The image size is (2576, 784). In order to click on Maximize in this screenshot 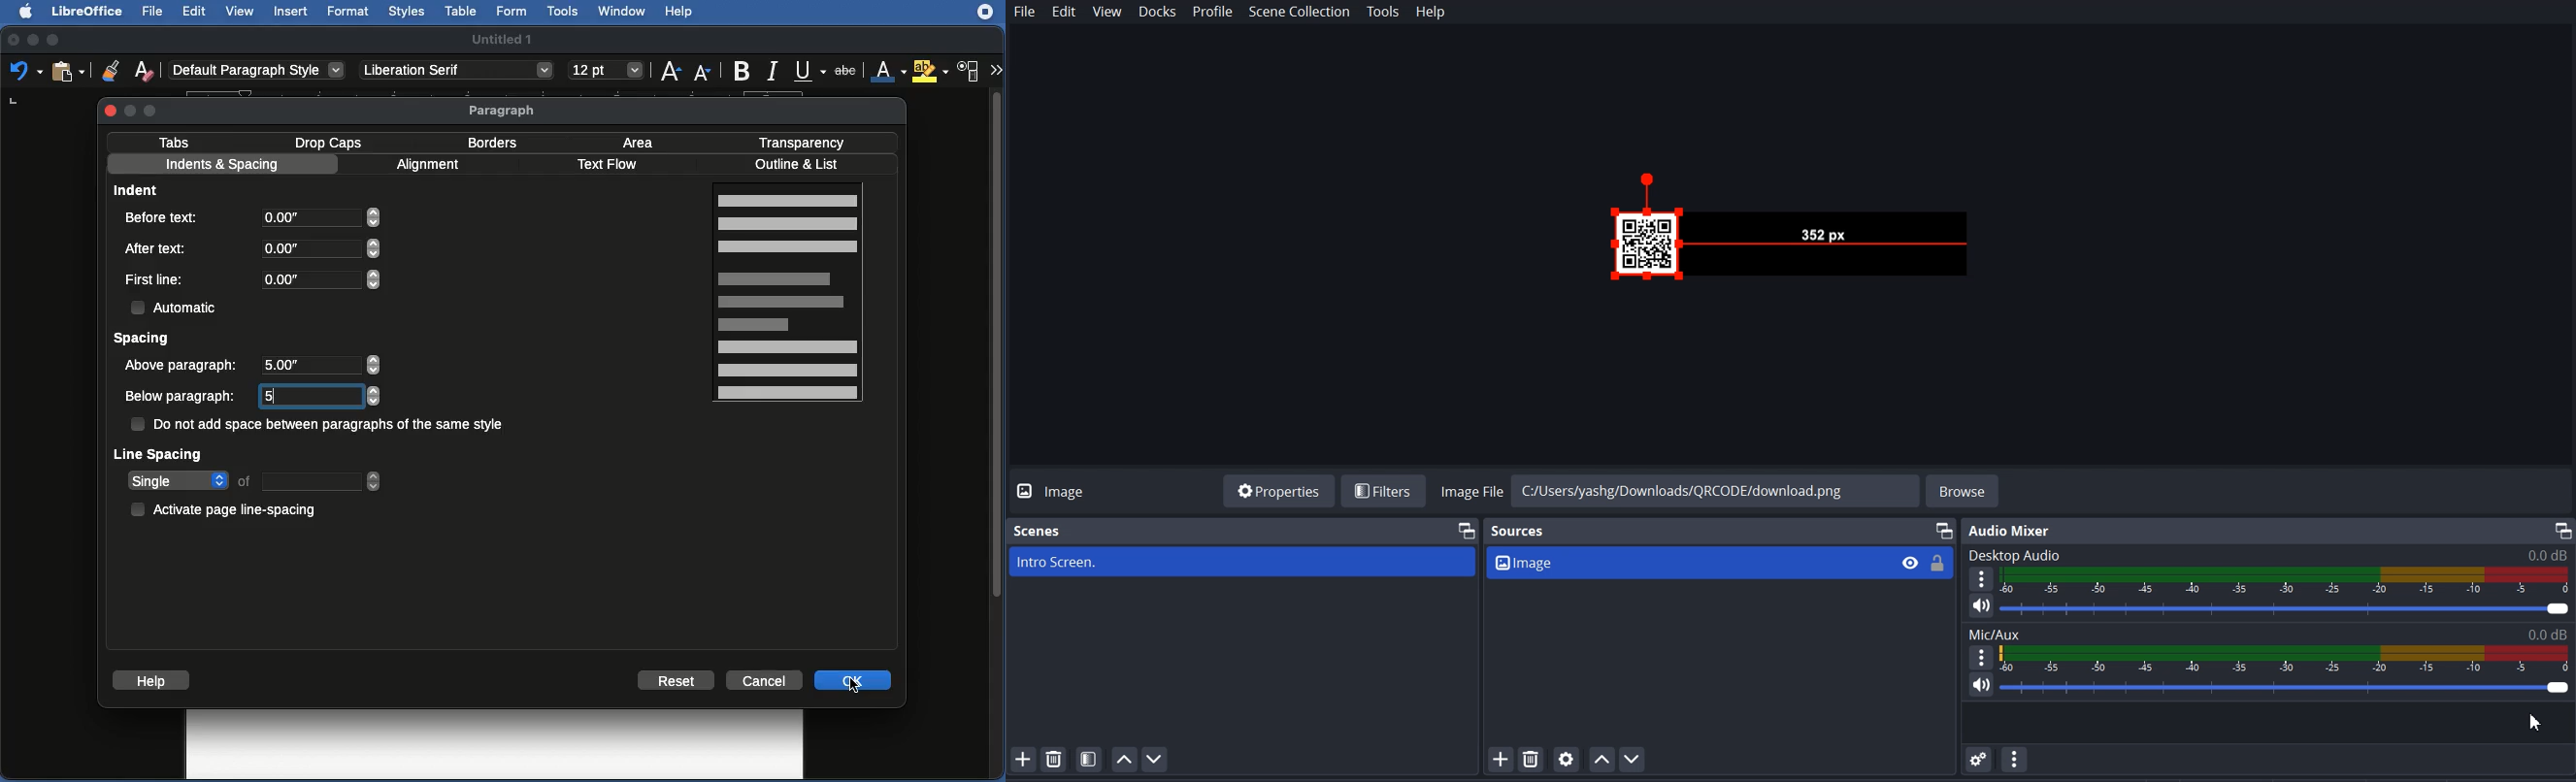, I will do `click(1944, 530)`.